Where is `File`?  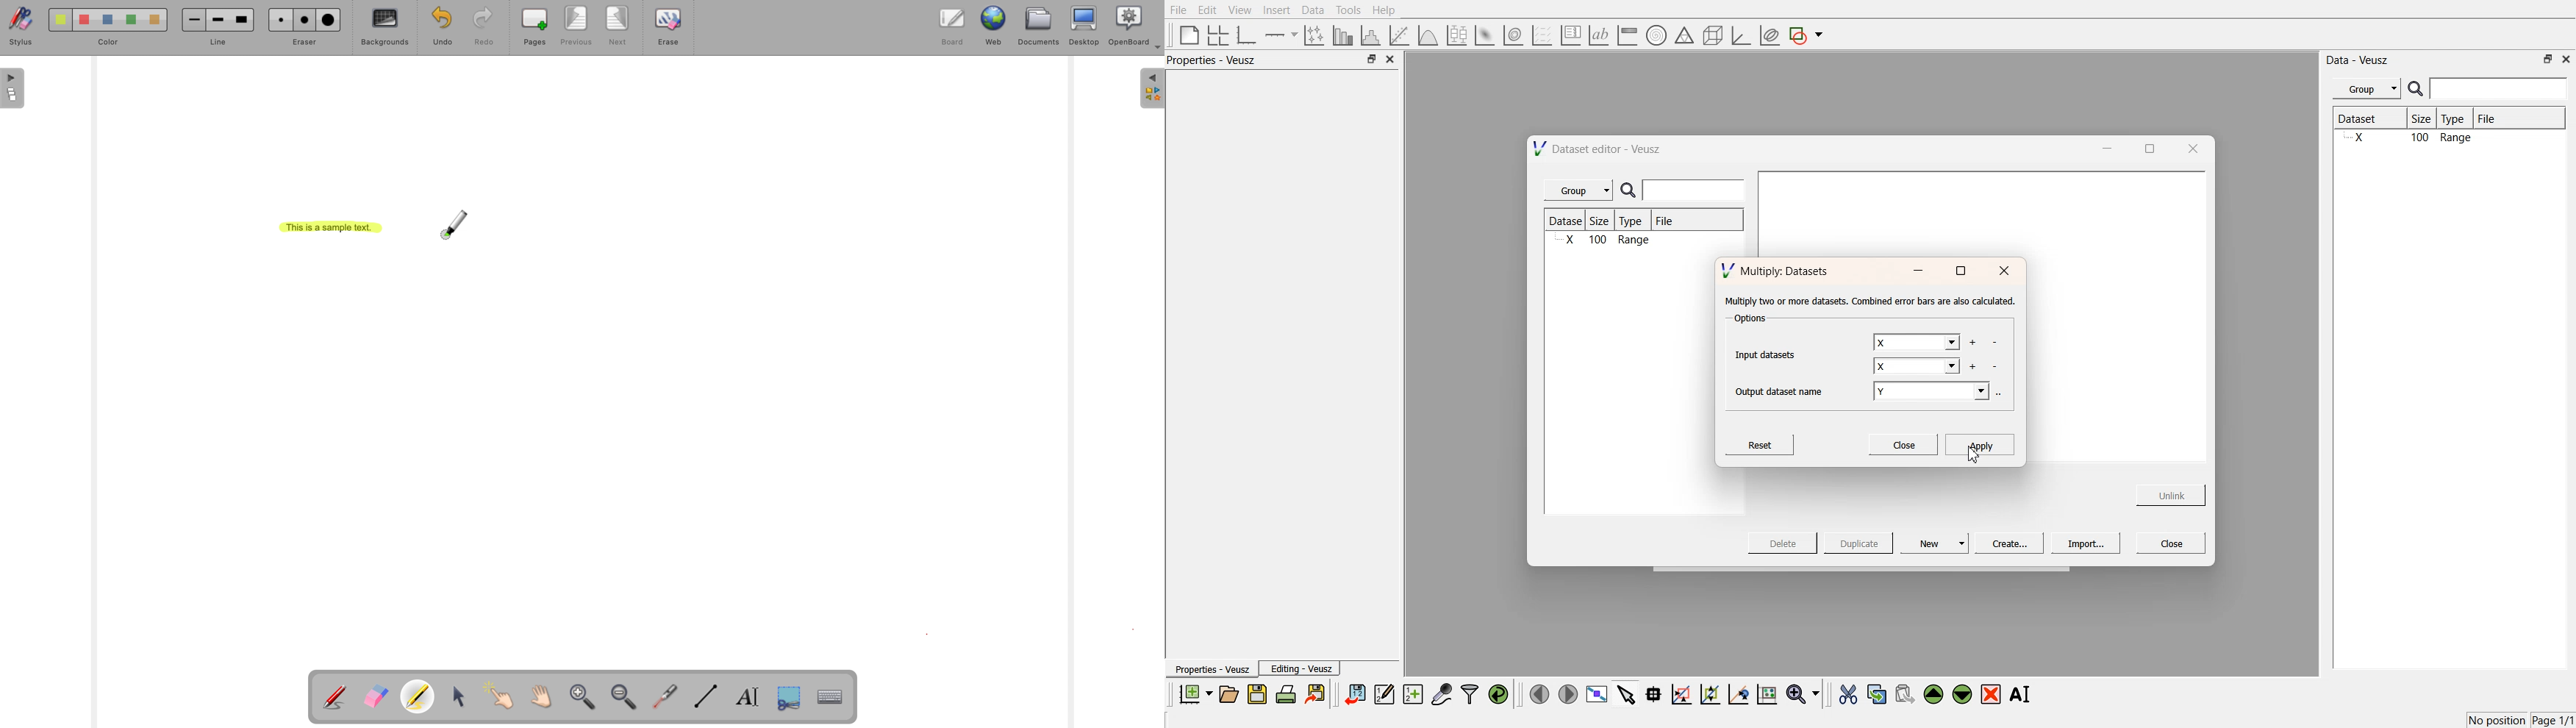 File is located at coordinates (1179, 10).